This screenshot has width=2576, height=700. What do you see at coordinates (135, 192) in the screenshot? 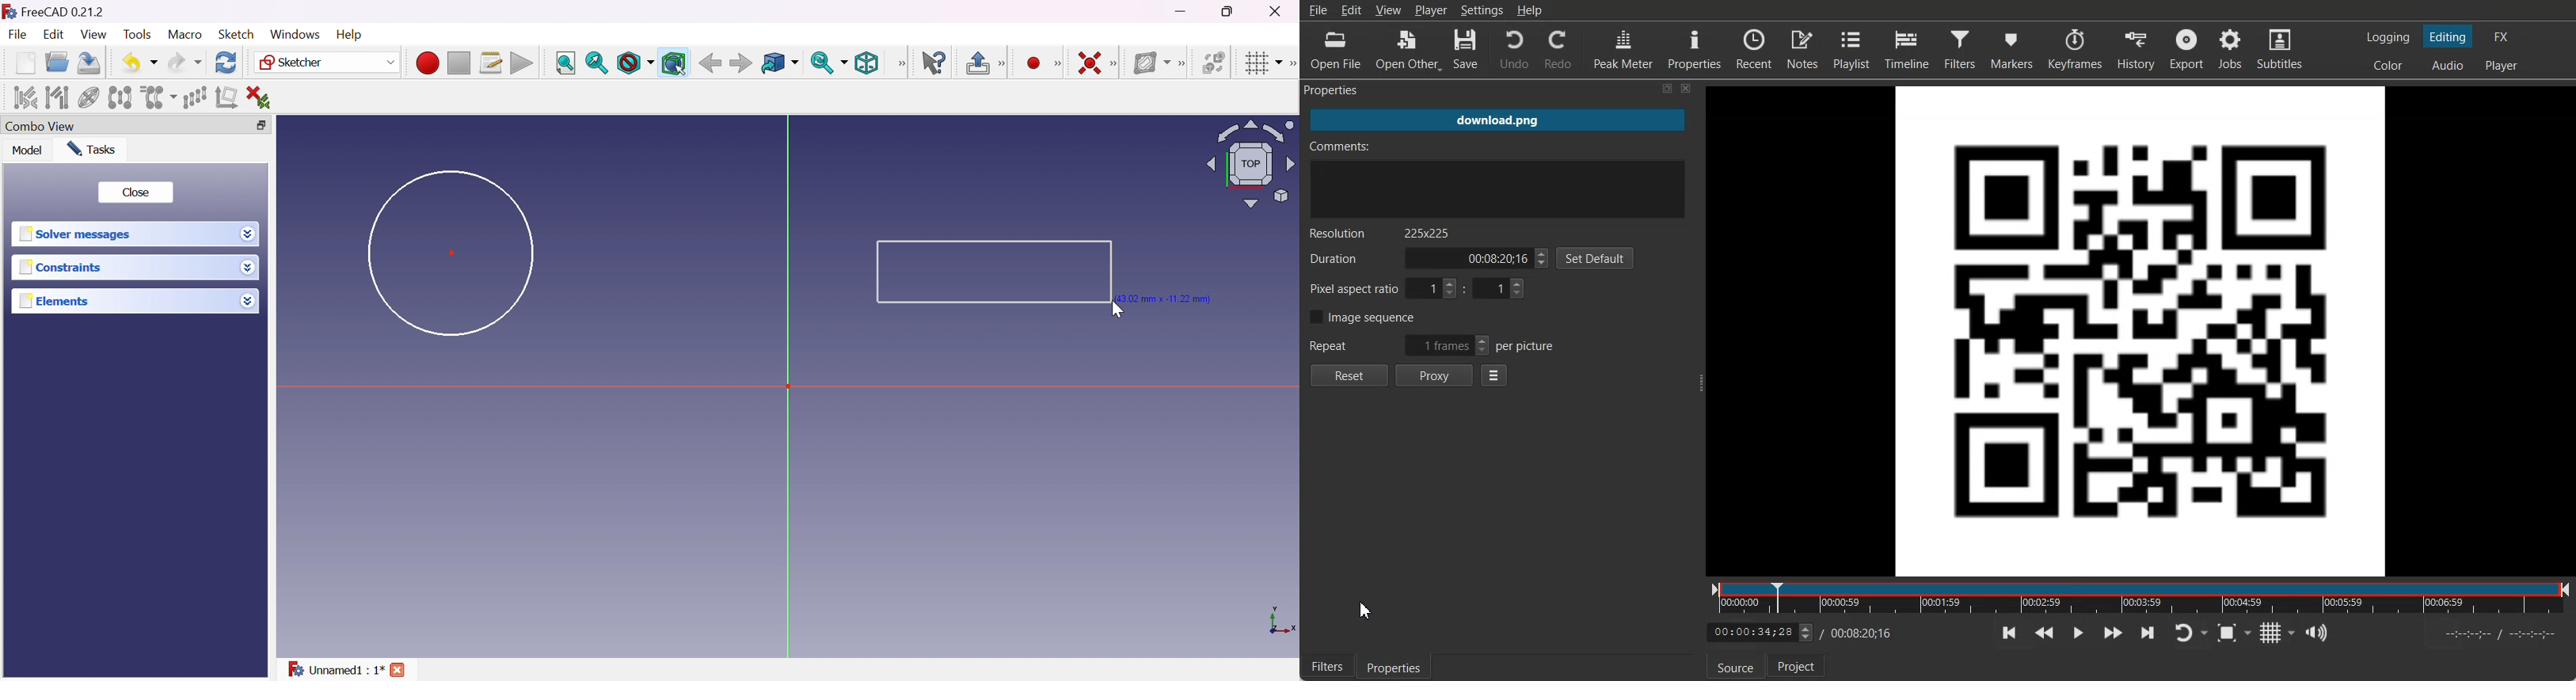
I see `Close` at bounding box center [135, 192].